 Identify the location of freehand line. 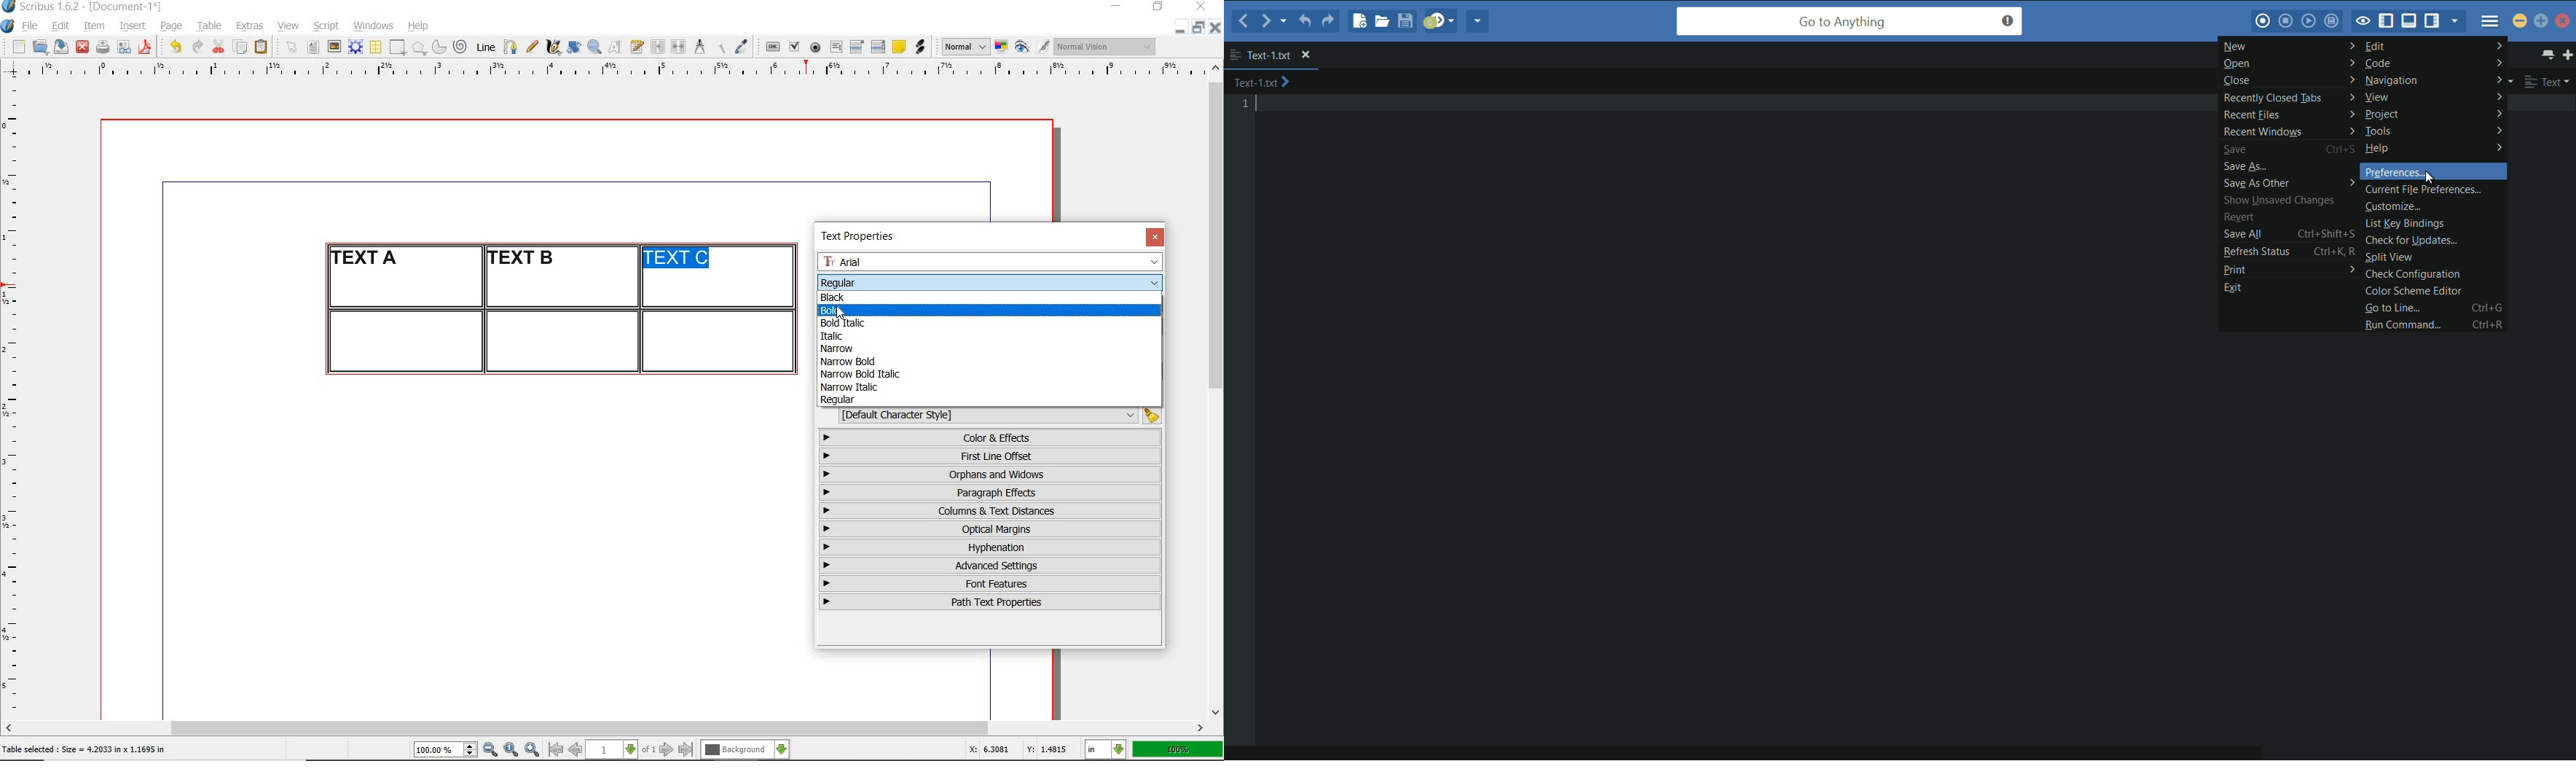
(532, 47).